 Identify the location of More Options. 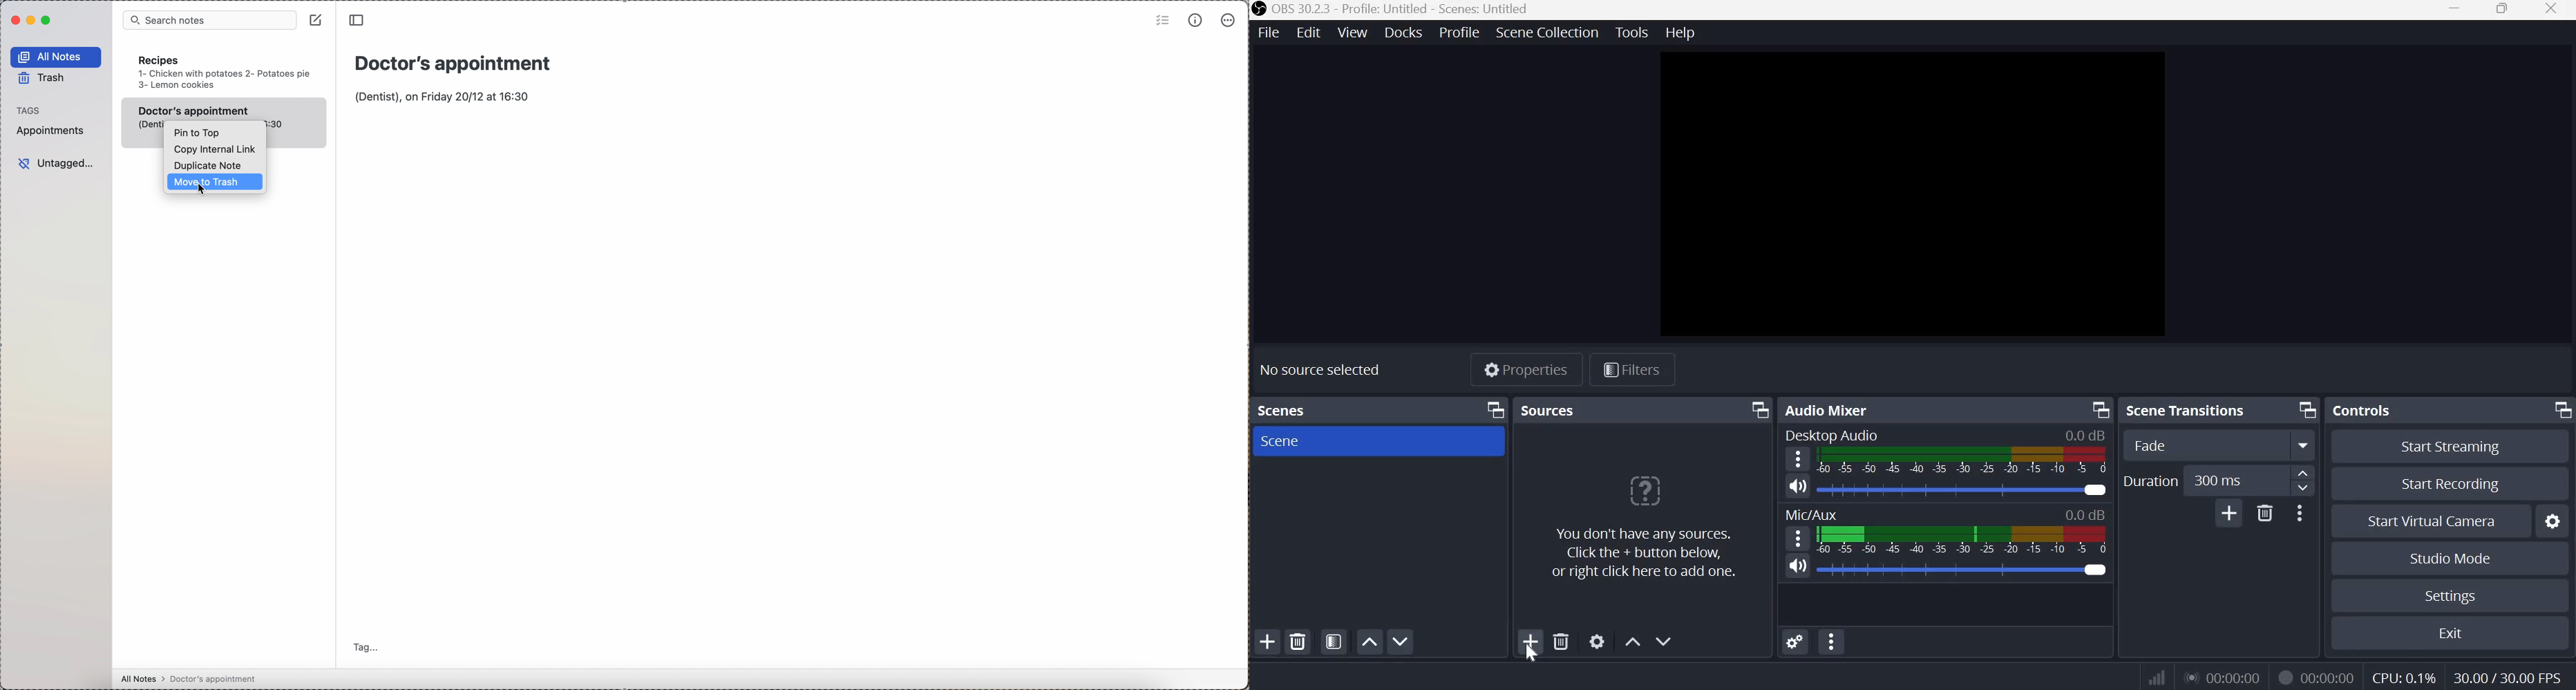
(2299, 512).